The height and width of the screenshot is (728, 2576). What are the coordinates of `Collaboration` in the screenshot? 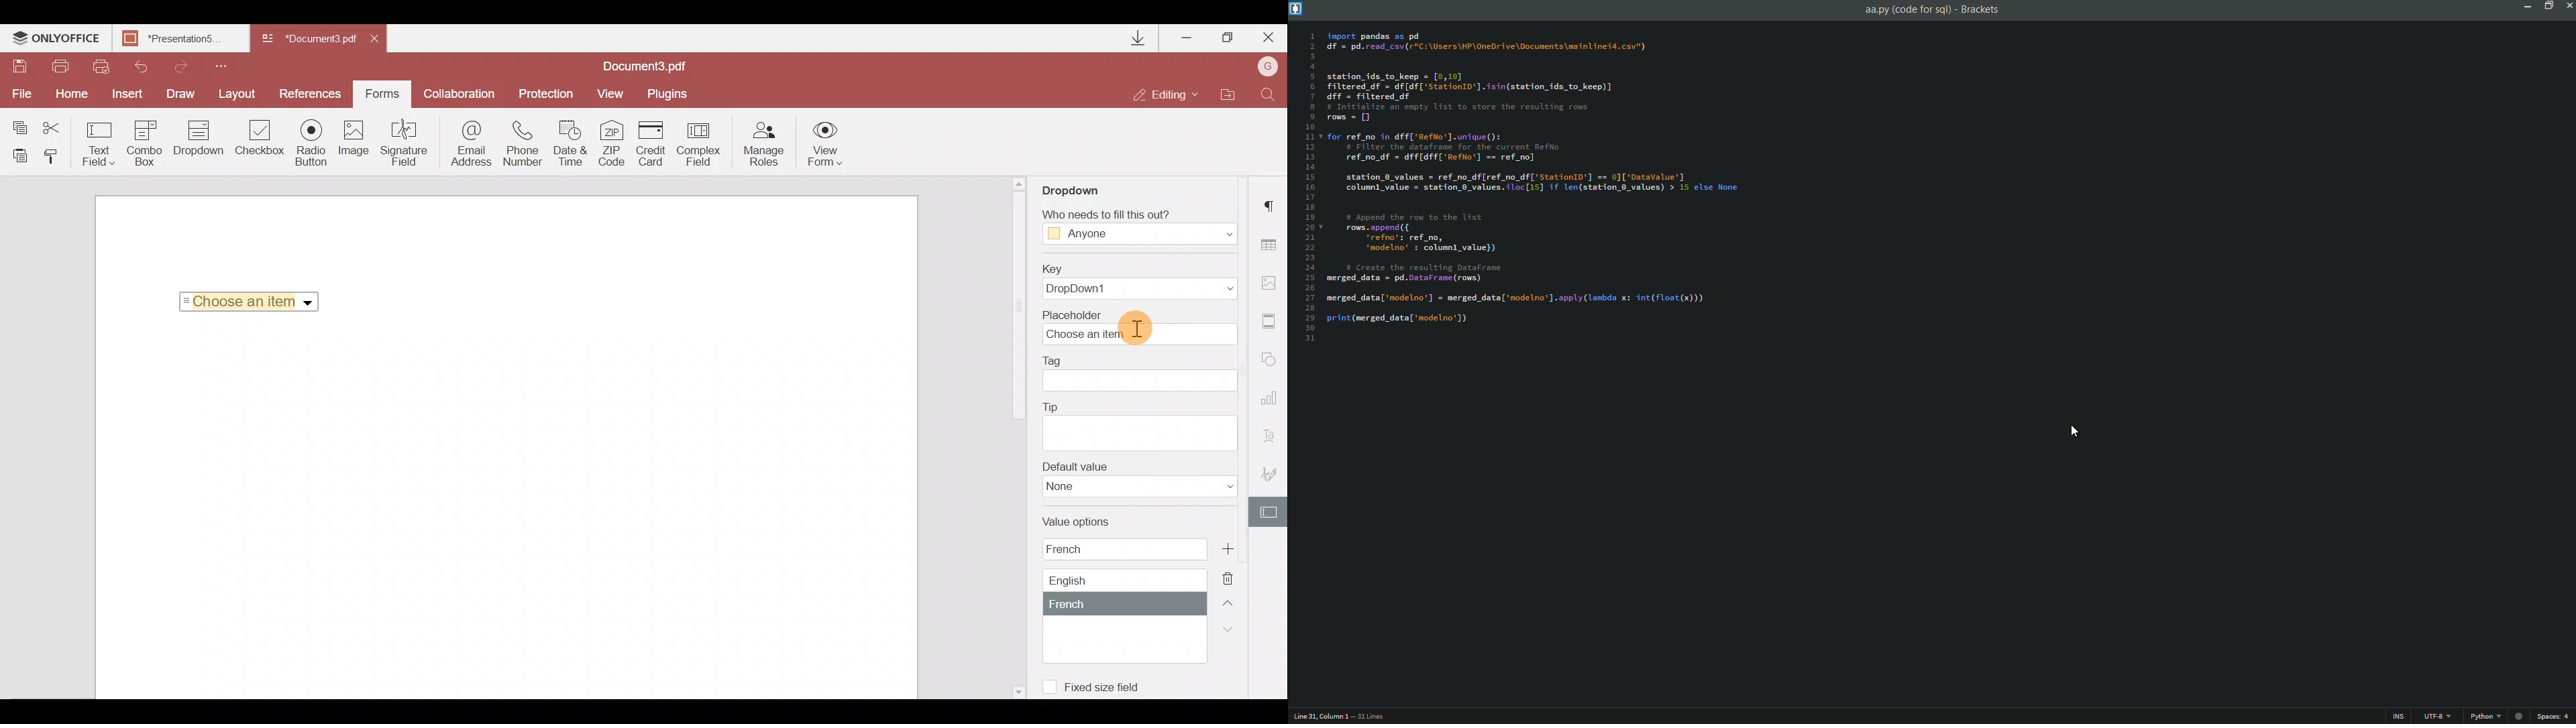 It's located at (458, 94).